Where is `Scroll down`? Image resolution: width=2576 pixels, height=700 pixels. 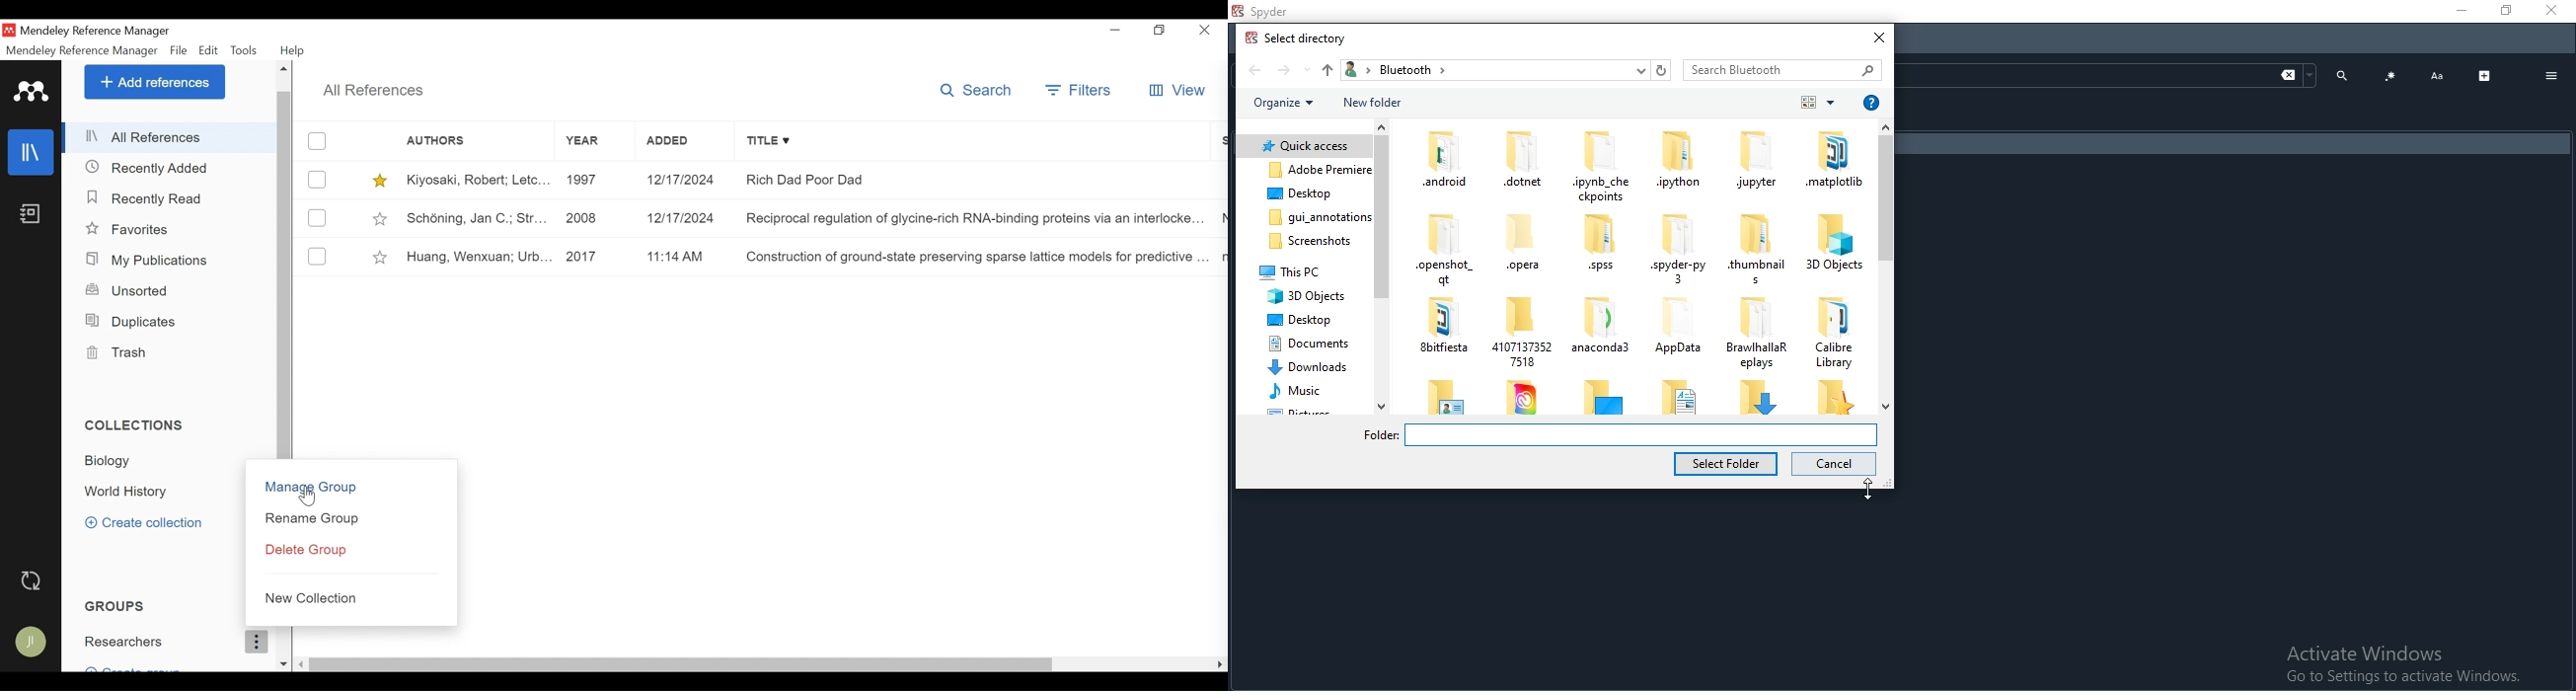 Scroll down is located at coordinates (285, 663).